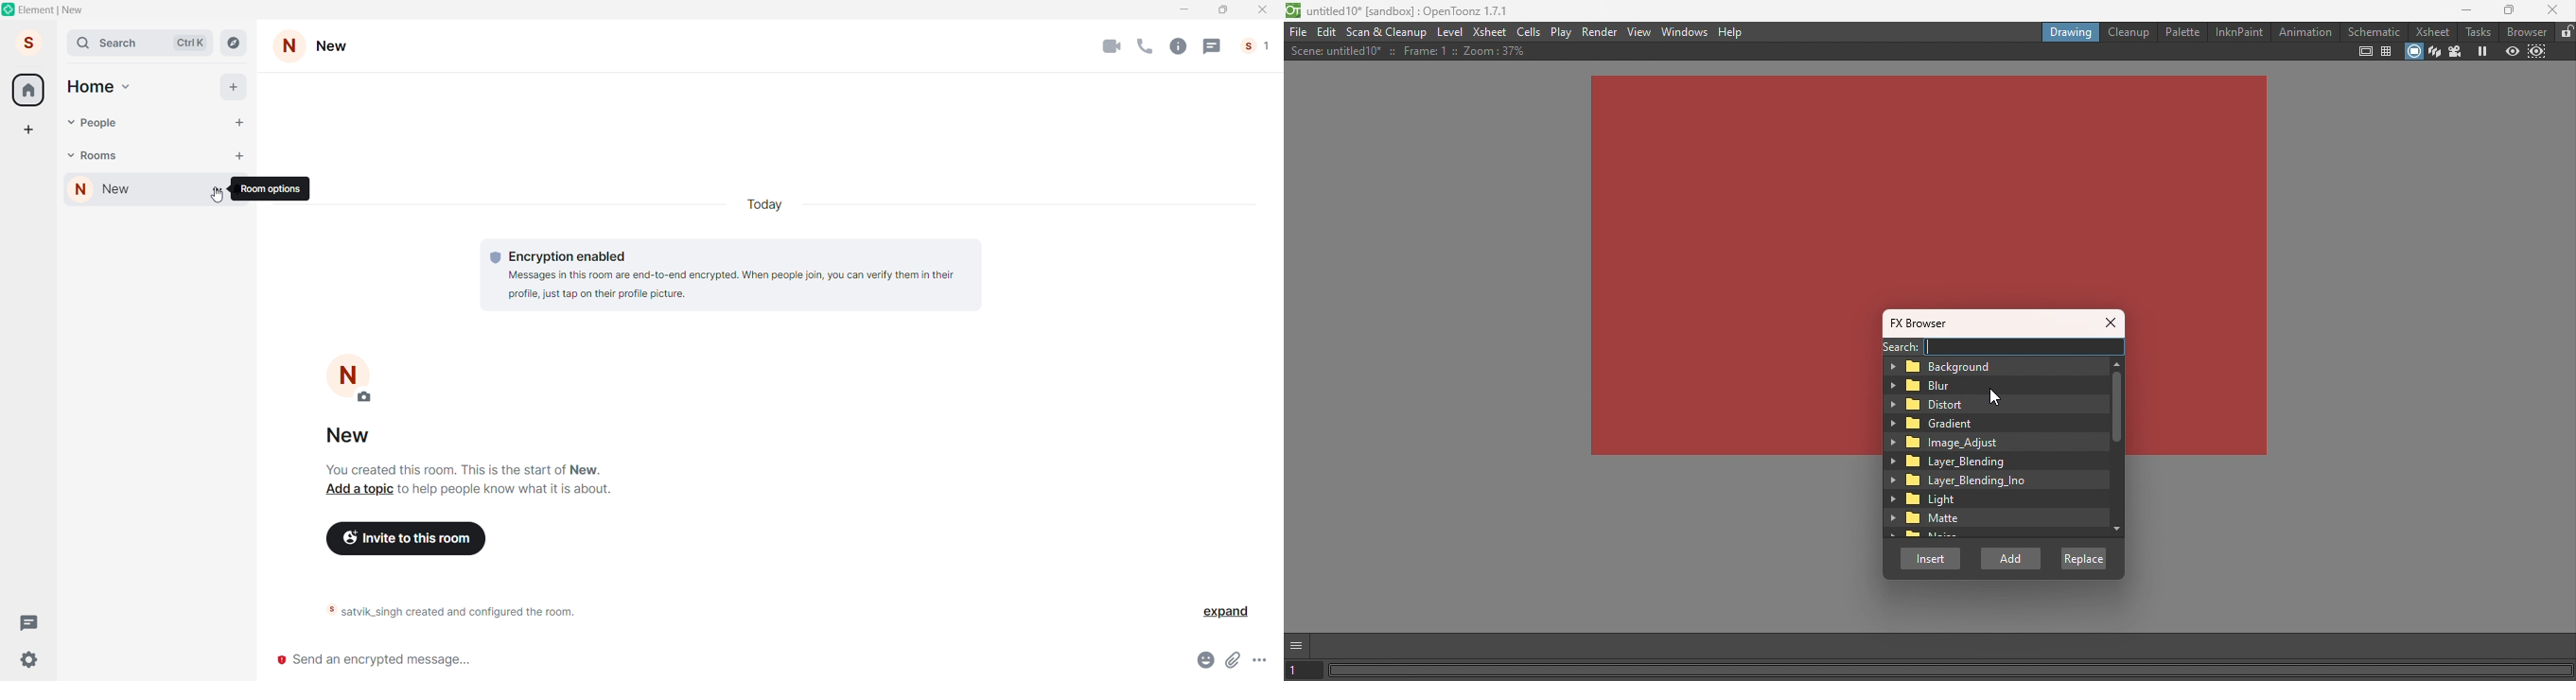  Describe the element at coordinates (2463, 10) in the screenshot. I see `Minimize` at that location.